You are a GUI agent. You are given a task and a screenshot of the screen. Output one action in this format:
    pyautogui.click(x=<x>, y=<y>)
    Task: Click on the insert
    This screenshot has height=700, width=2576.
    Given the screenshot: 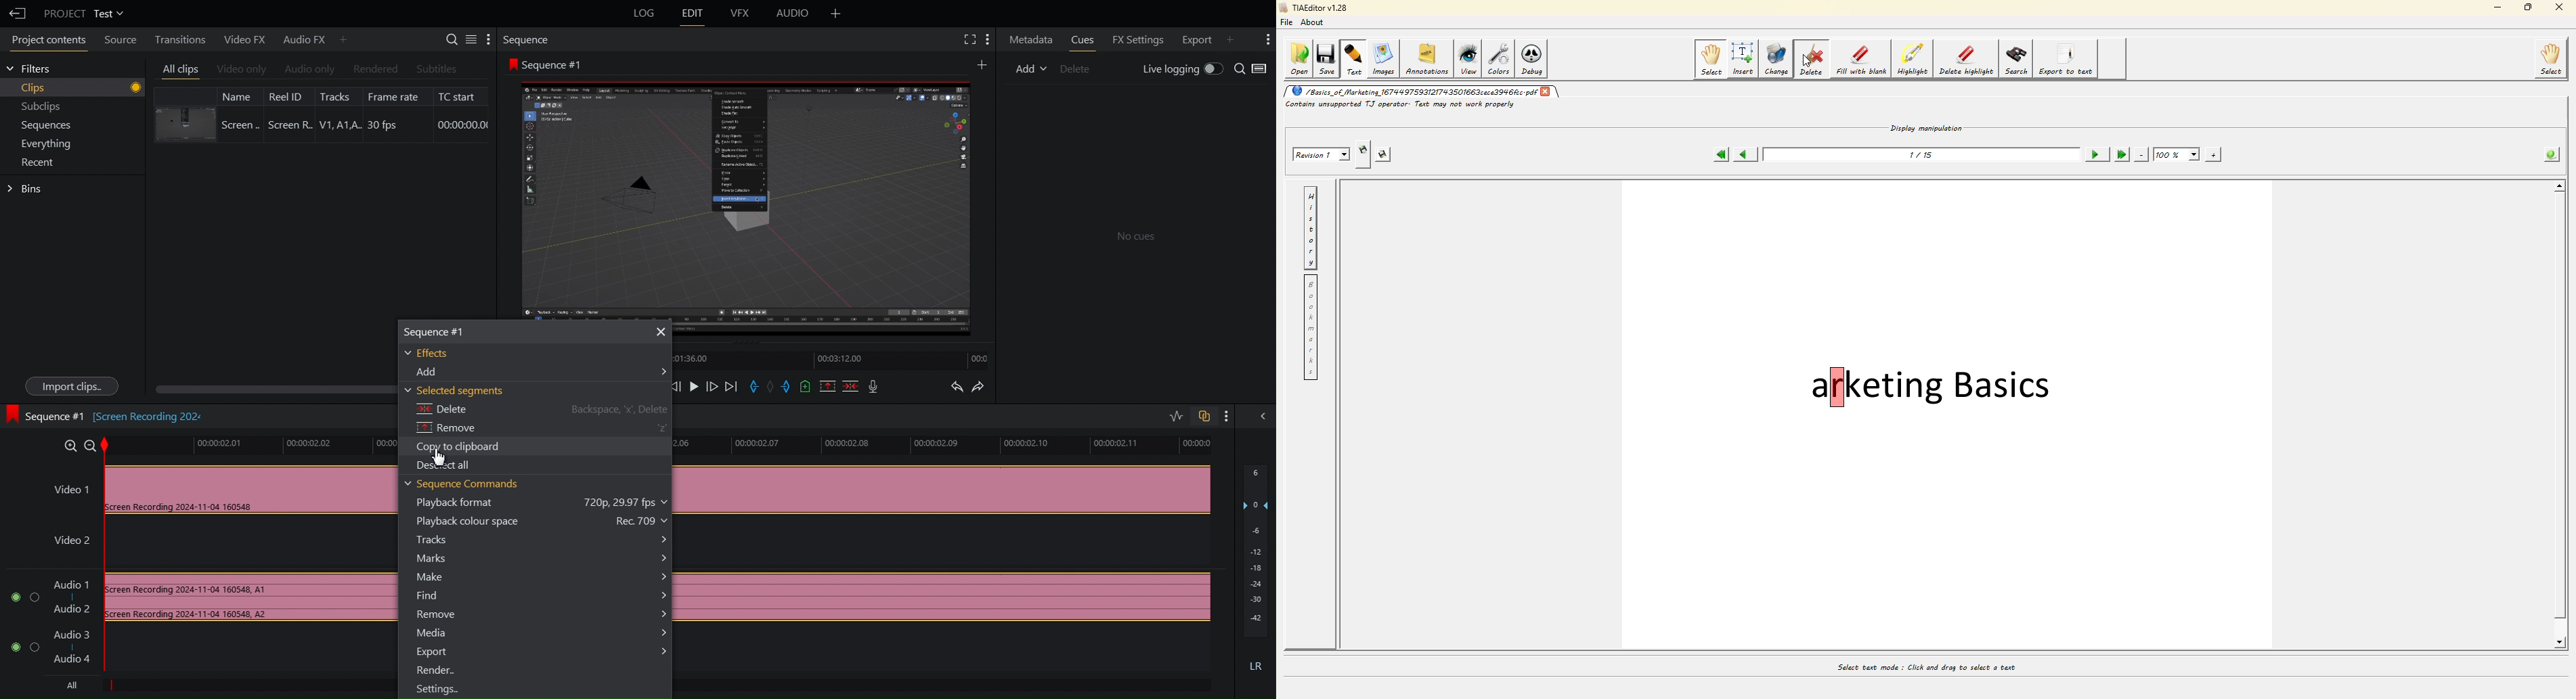 What is the action you would take?
    pyautogui.click(x=1744, y=58)
    